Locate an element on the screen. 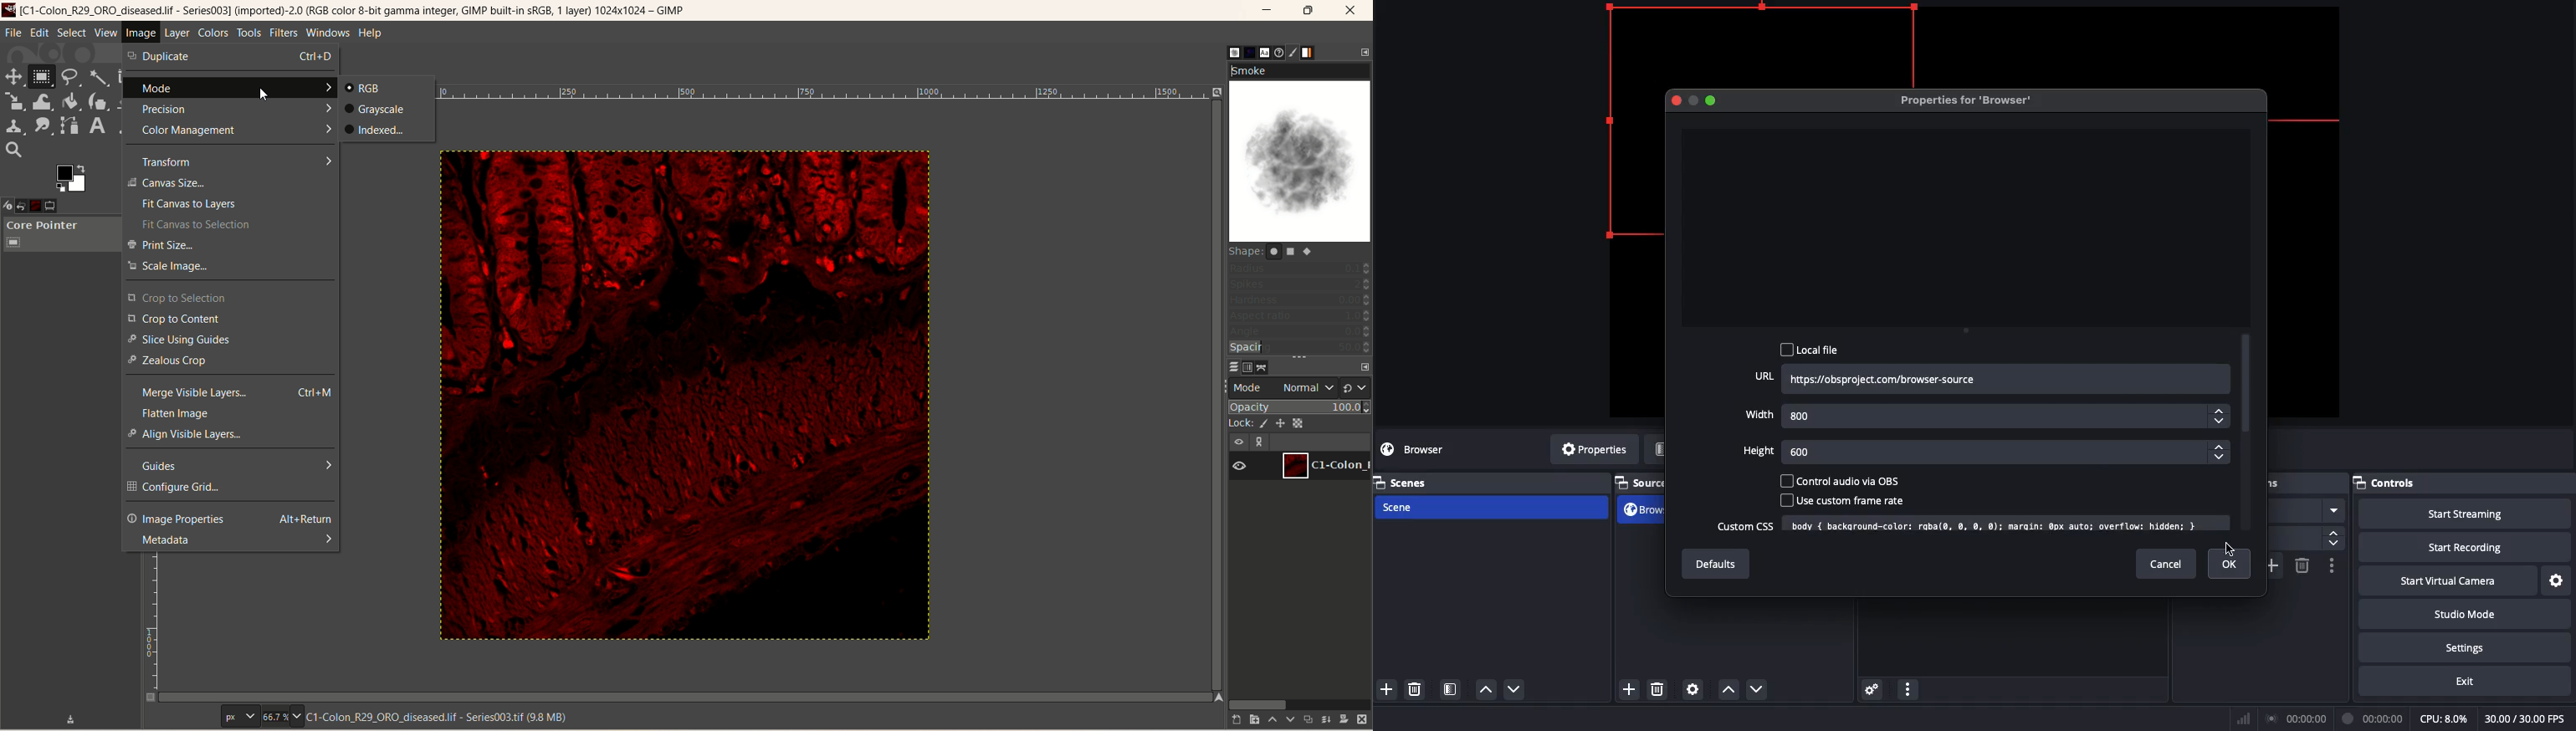 The width and height of the screenshot is (2576, 756). channels is located at coordinates (1251, 368).